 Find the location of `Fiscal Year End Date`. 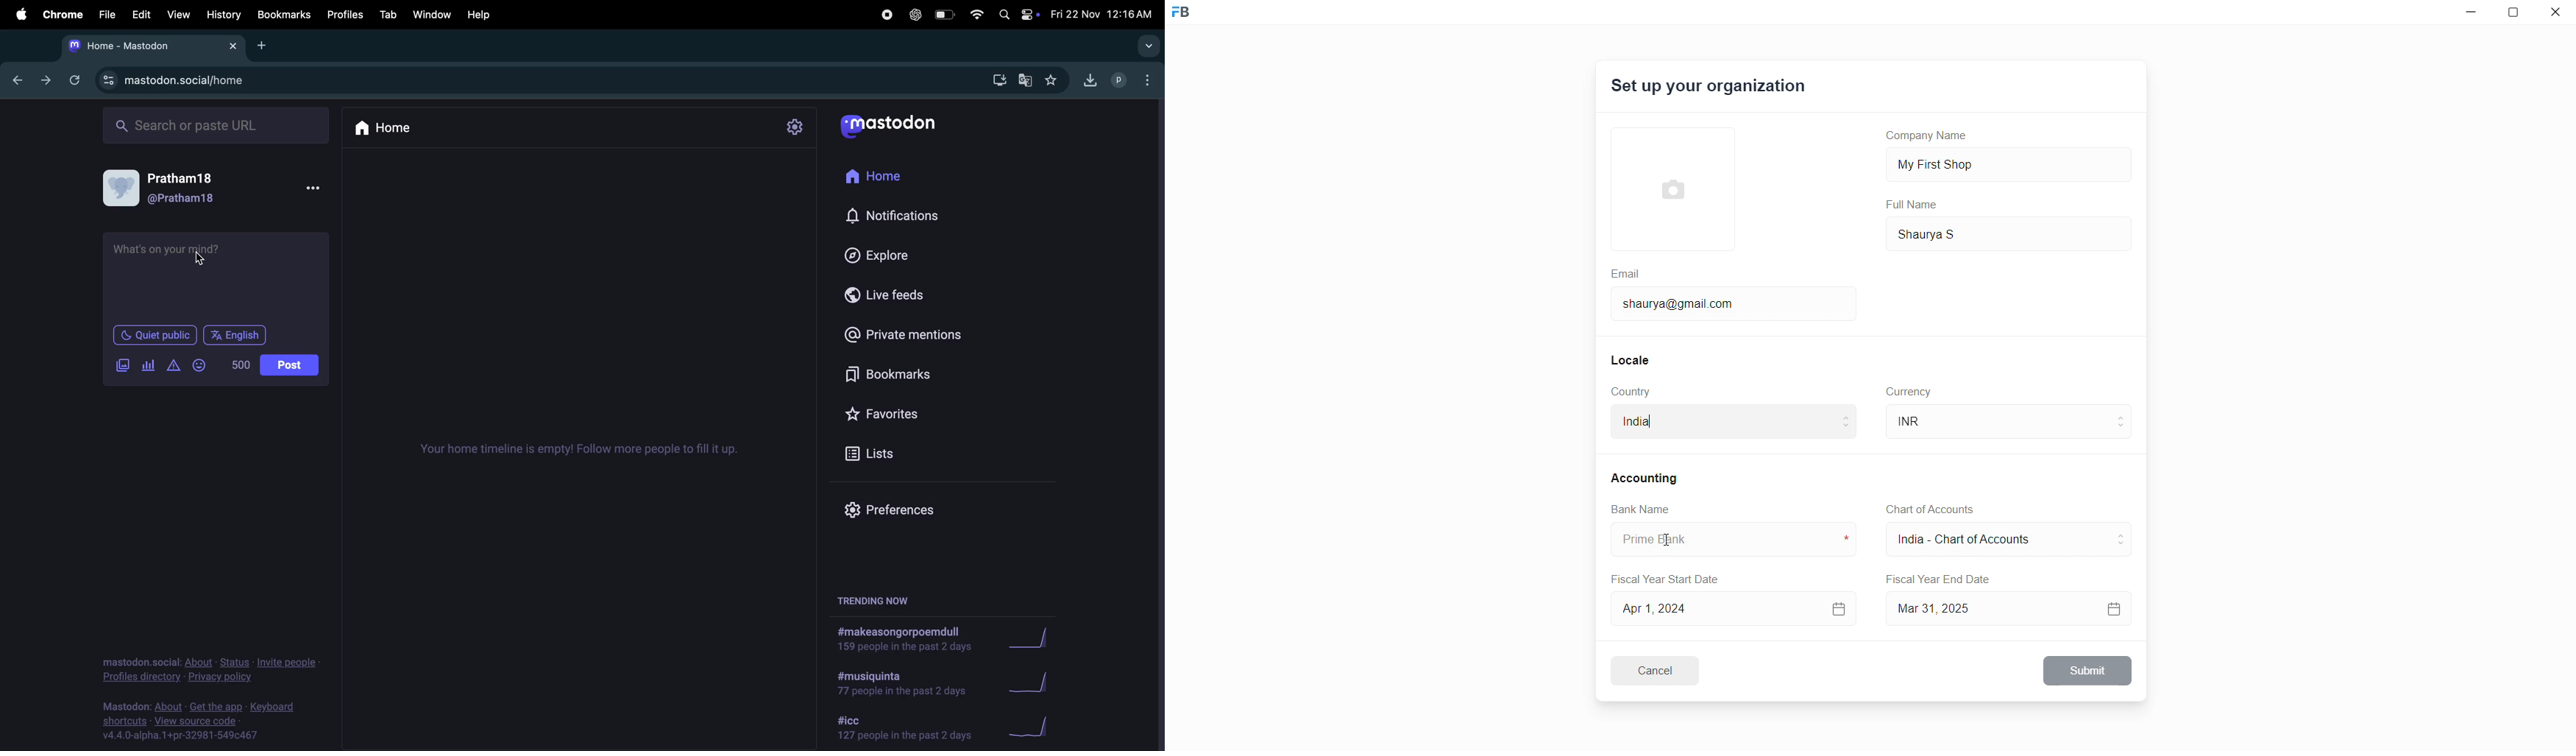

Fiscal Year End Date is located at coordinates (1940, 579).